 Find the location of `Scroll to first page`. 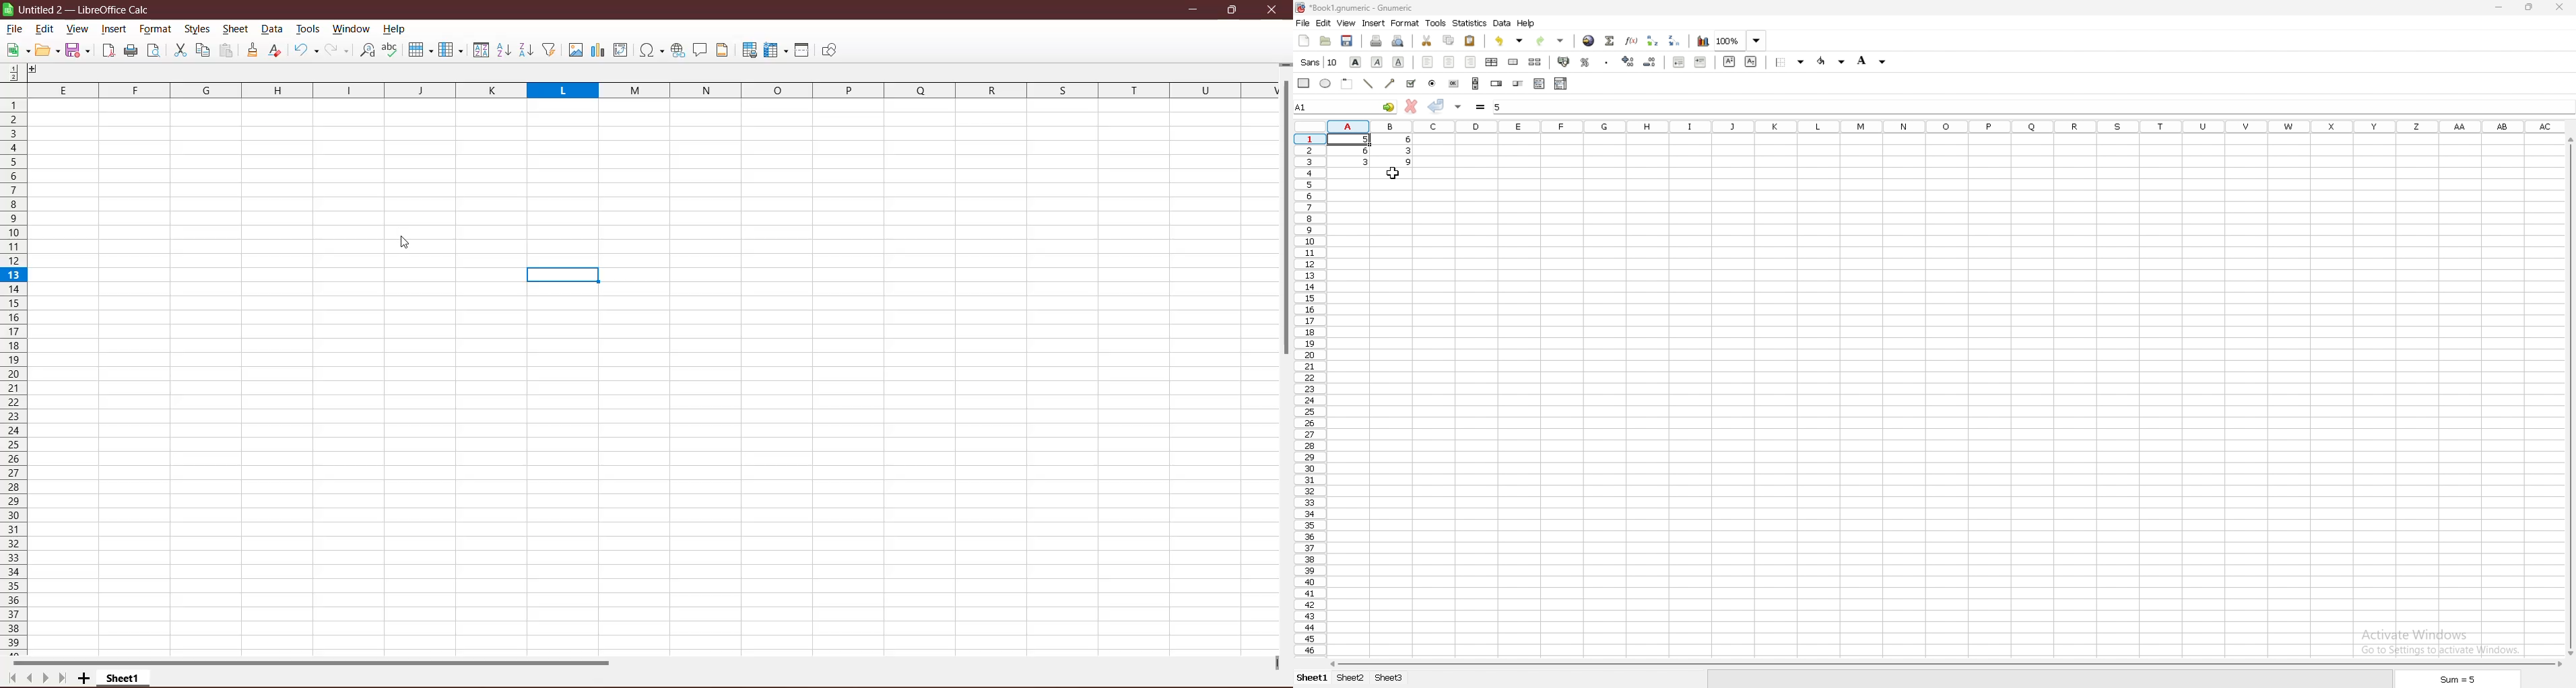

Scroll to first page is located at coordinates (9, 679).